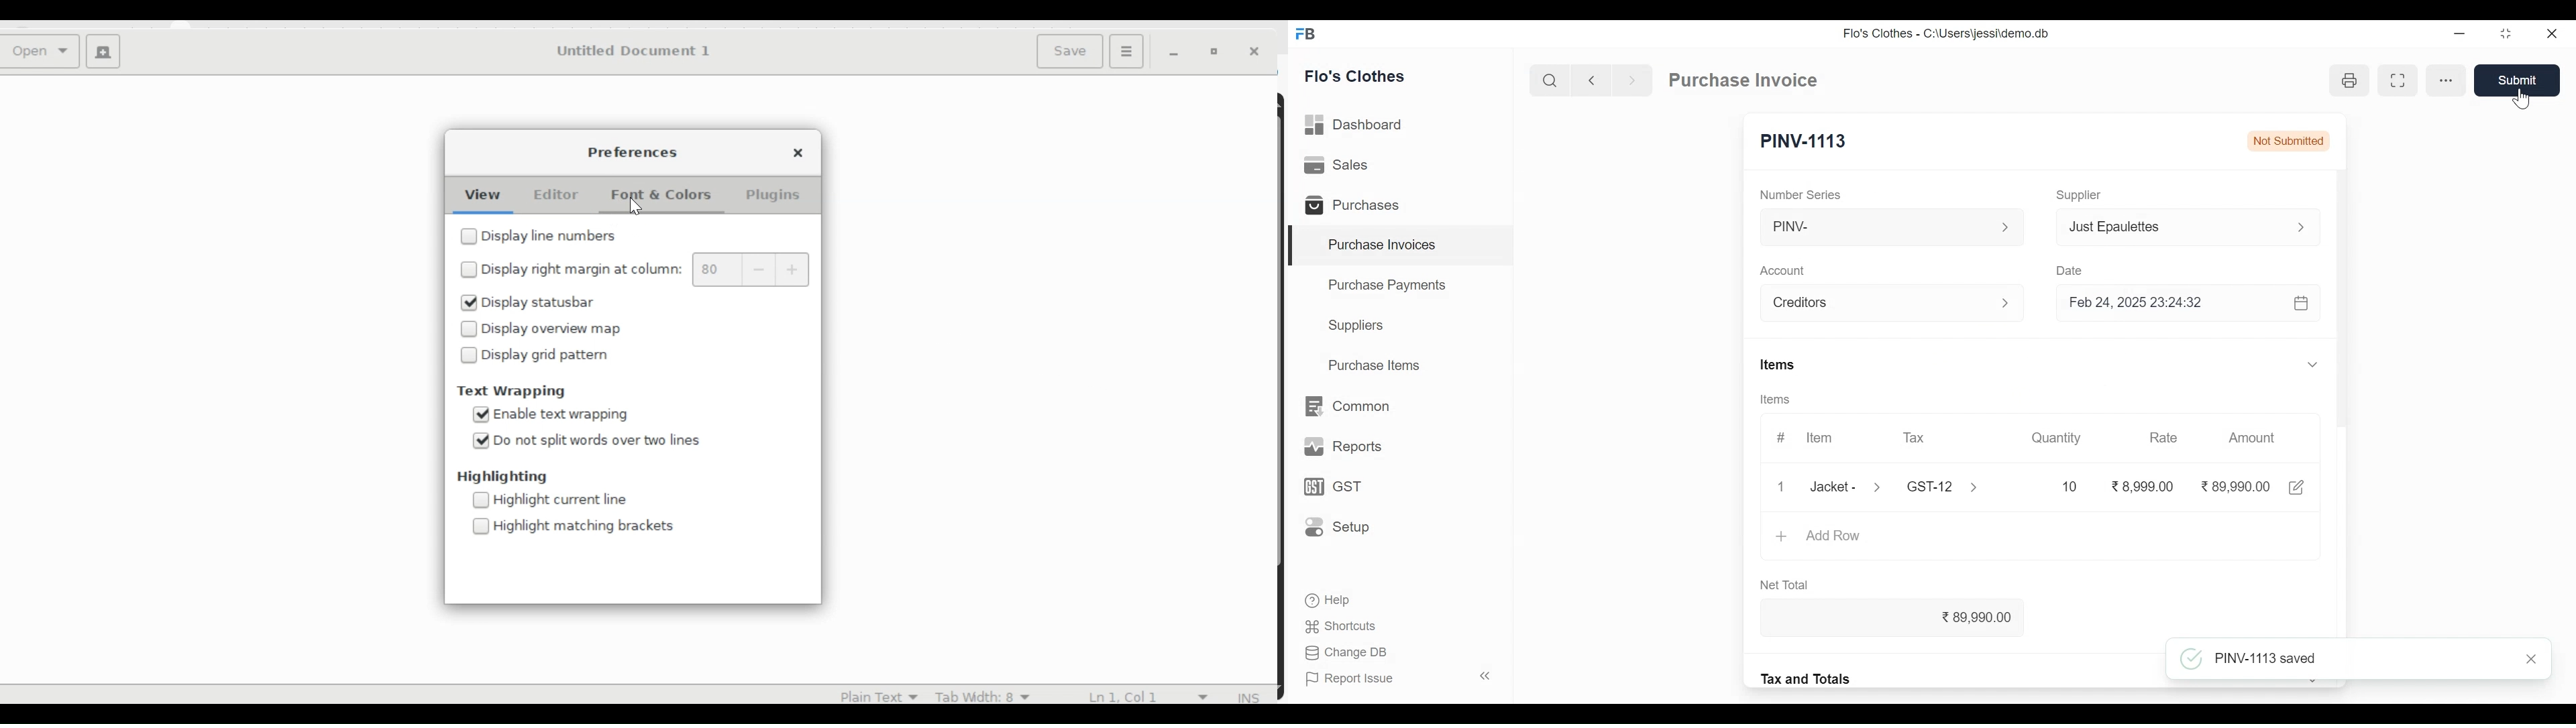 The image size is (2576, 728). I want to click on Restore, so click(2505, 35).